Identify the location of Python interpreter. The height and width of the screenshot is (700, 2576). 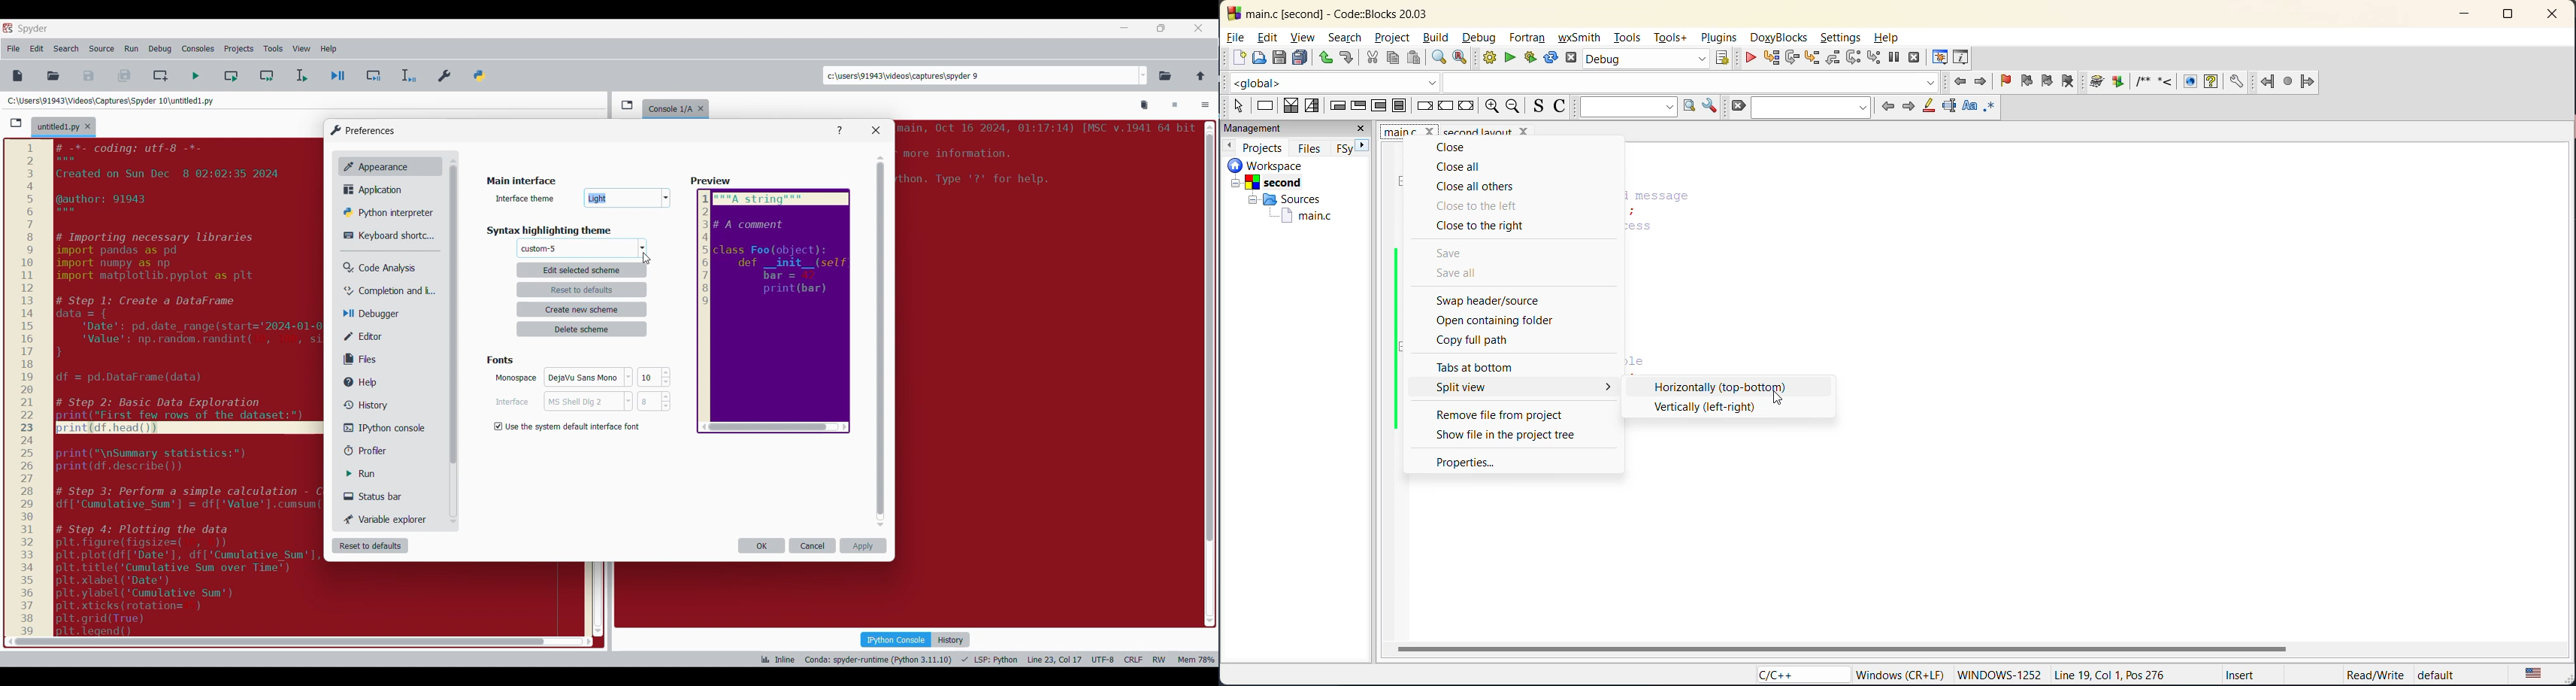
(385, 212).